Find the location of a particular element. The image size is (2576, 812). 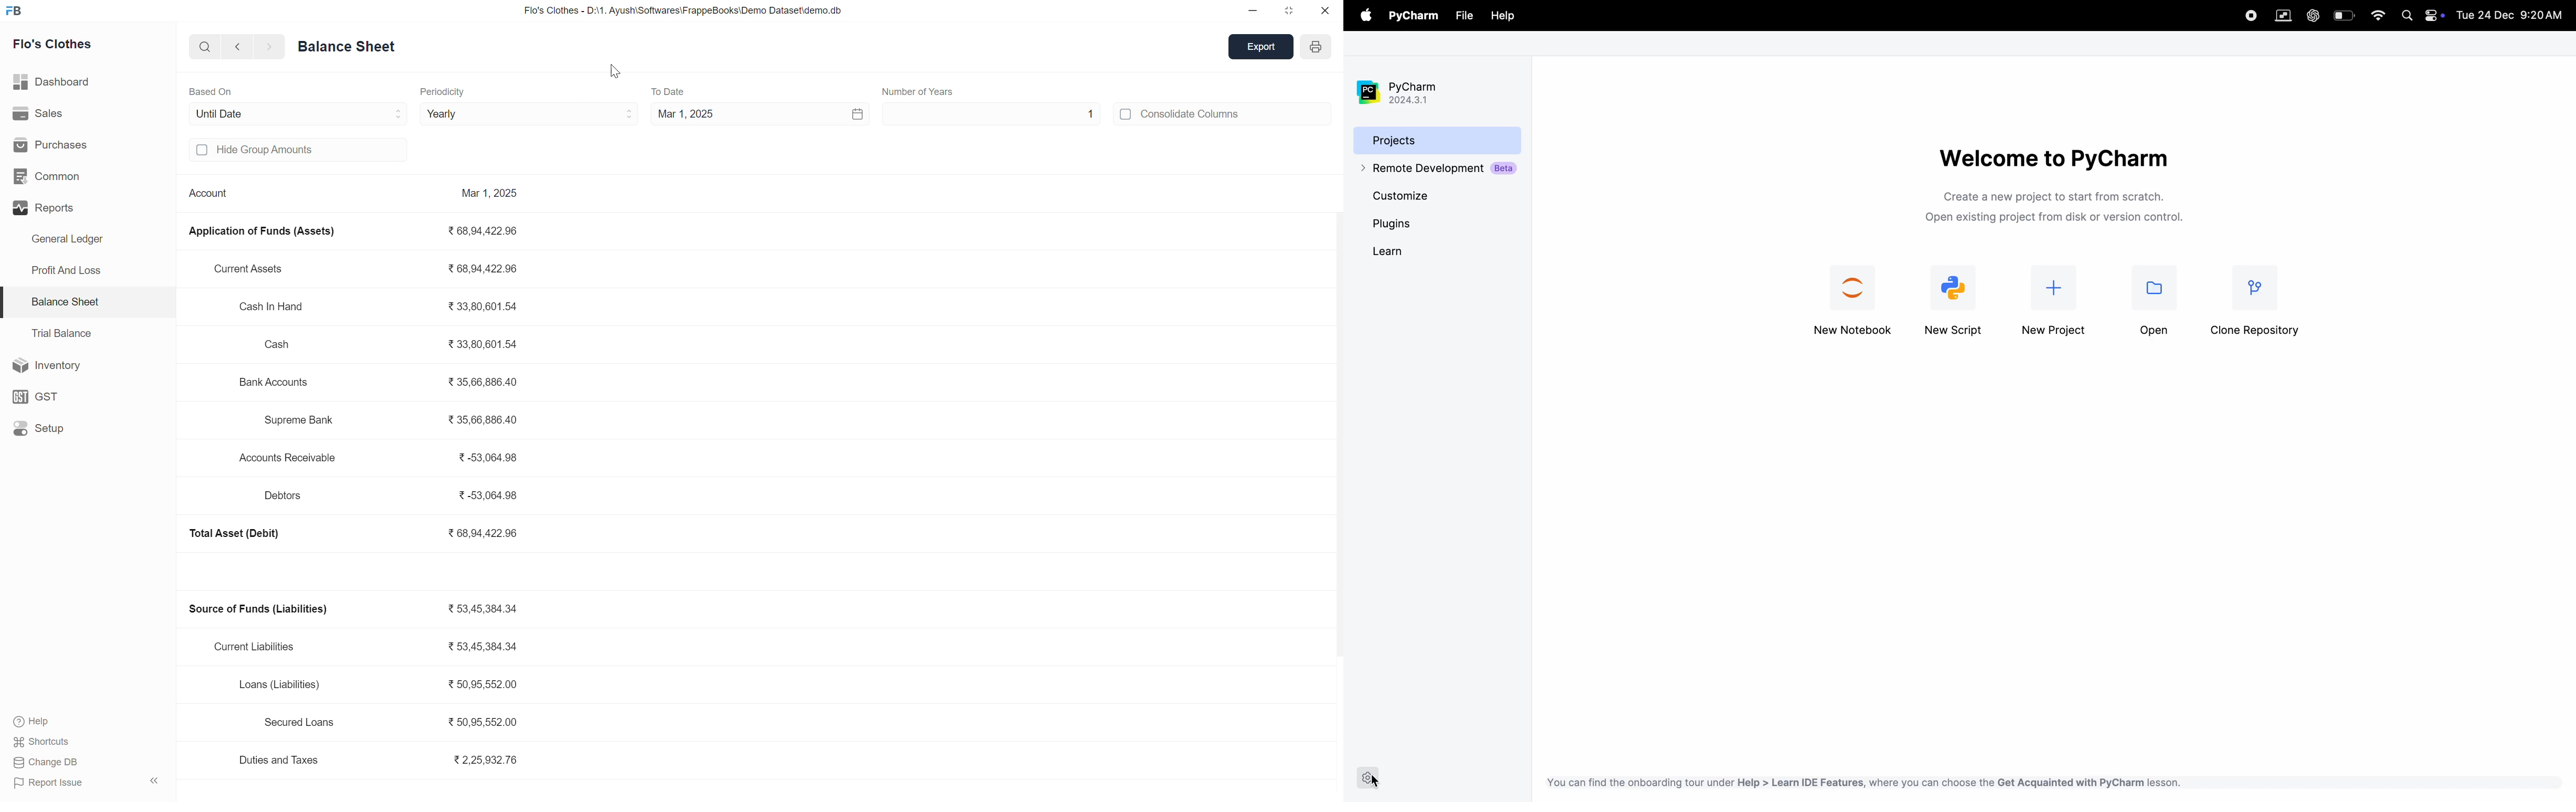

Number of Months is located at coordinates (927, 92).